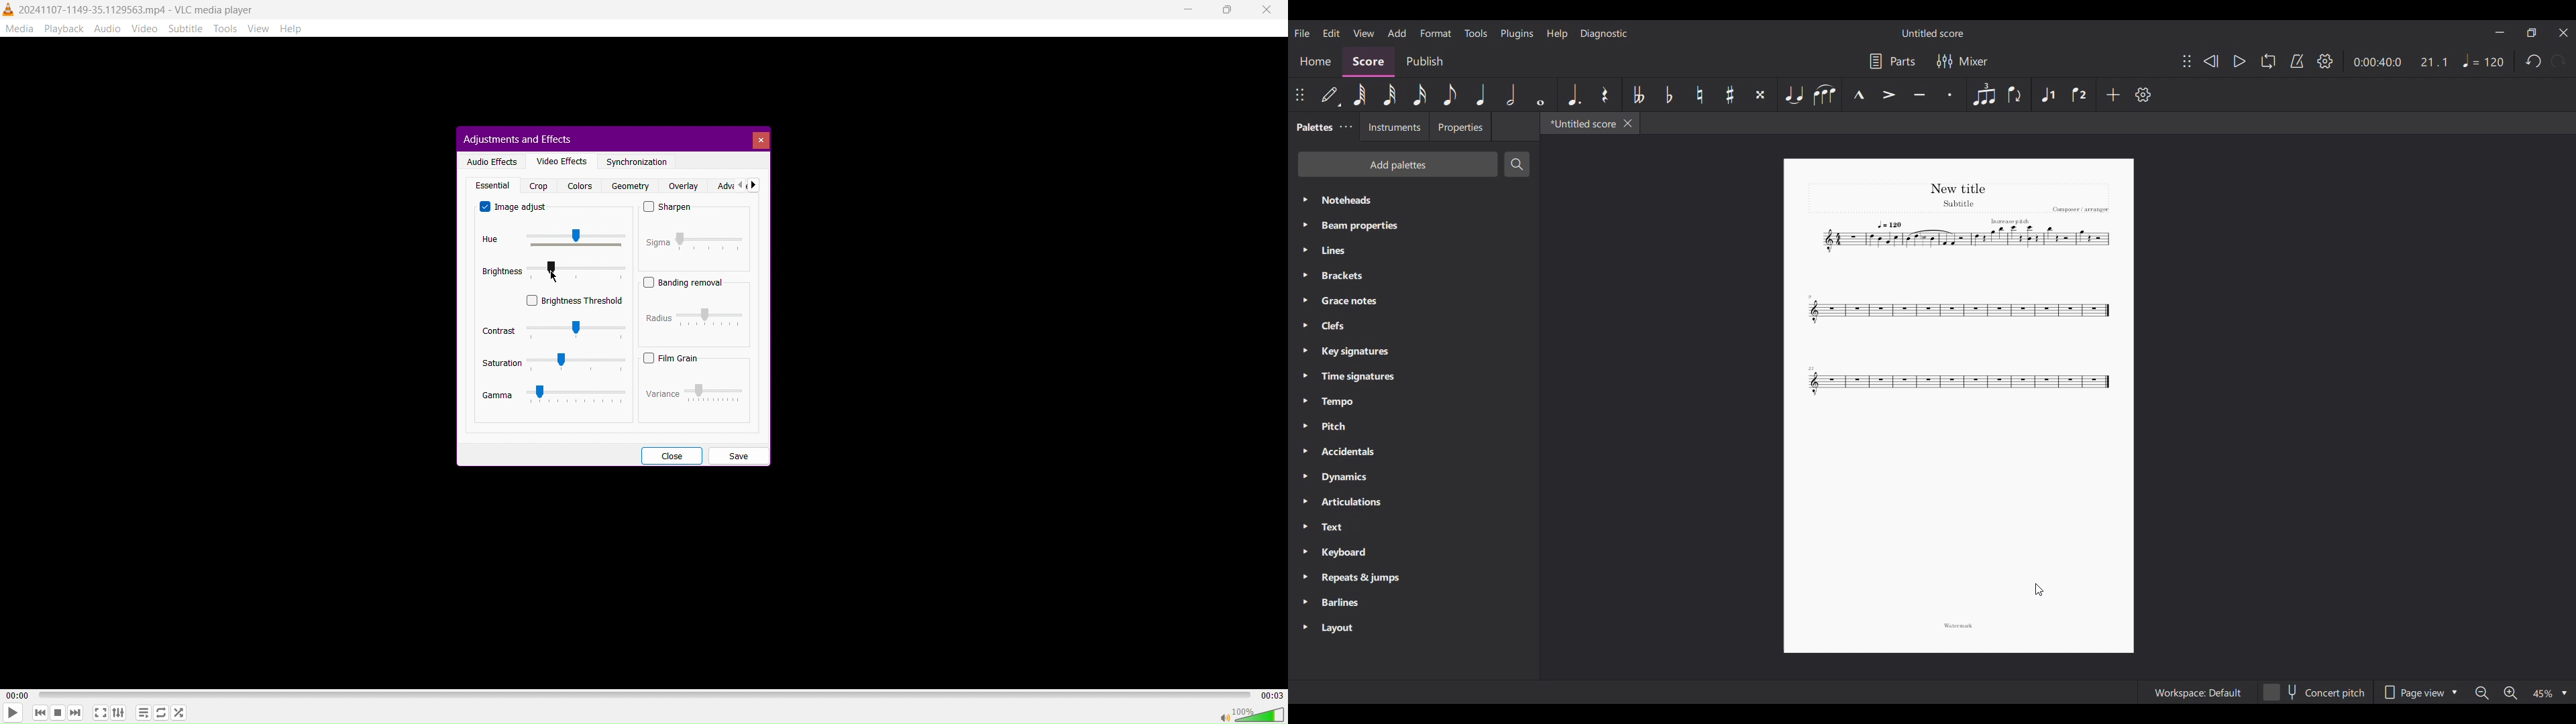 This screenshot has height=728, width=2576. What do you see at coordinates (2378, 62) in the screenshot?
I see `Current duration` at bounding box center [2378, 62].